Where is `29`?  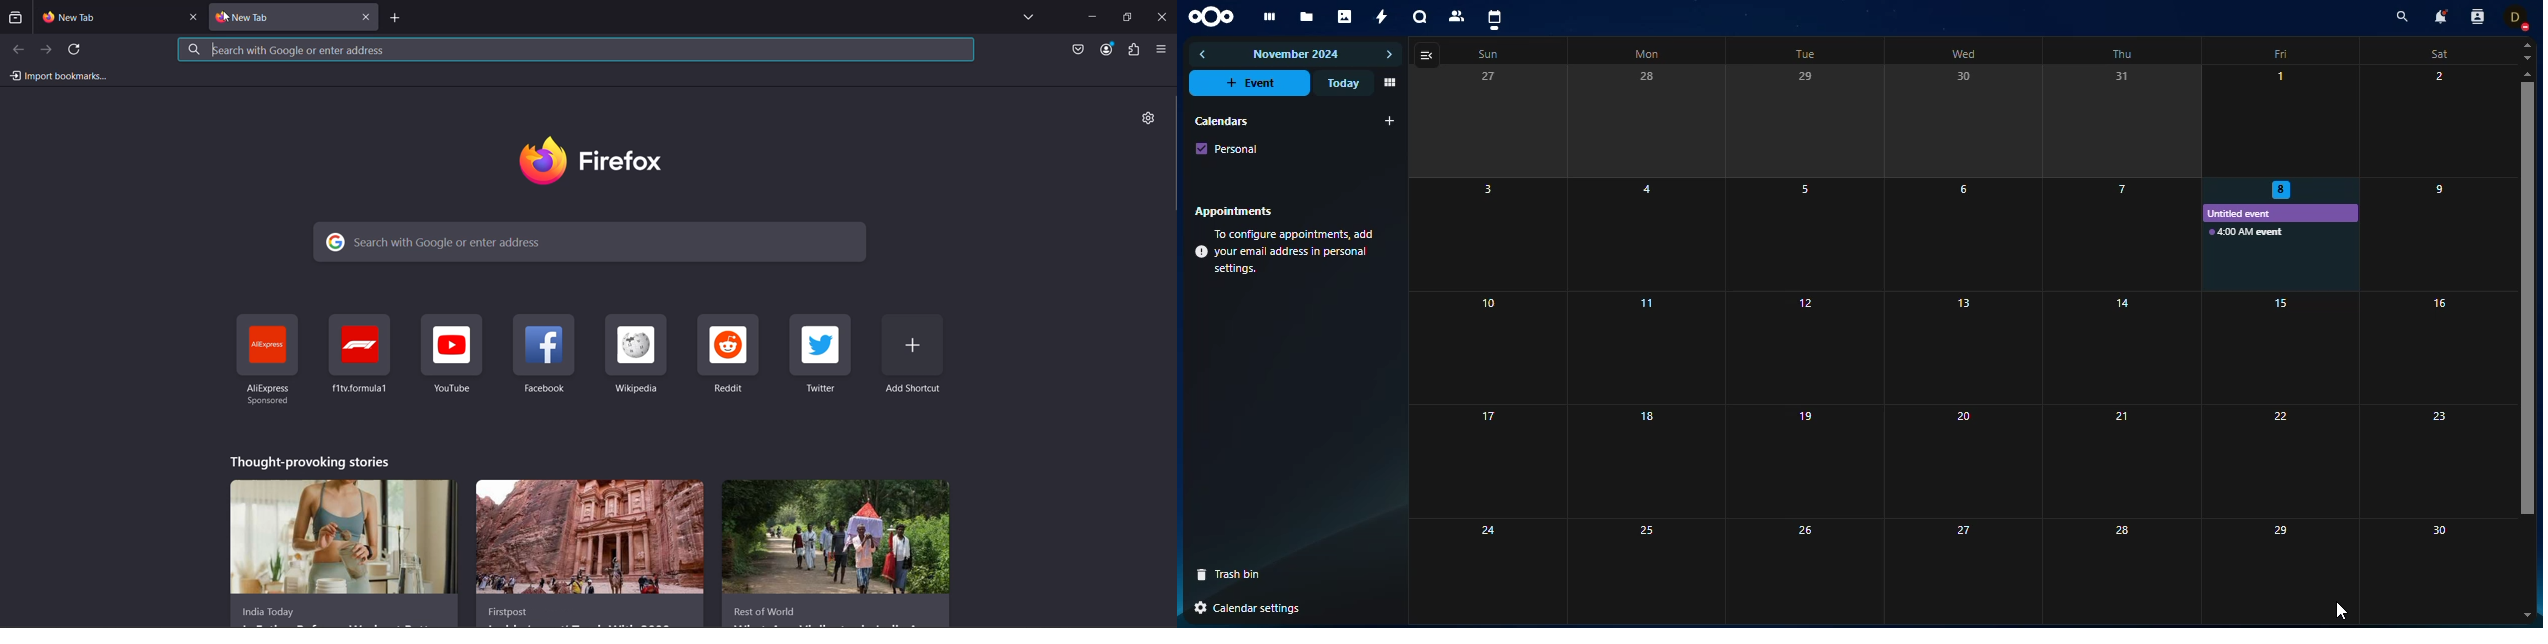
29 is located at coordinates (2260, 567).